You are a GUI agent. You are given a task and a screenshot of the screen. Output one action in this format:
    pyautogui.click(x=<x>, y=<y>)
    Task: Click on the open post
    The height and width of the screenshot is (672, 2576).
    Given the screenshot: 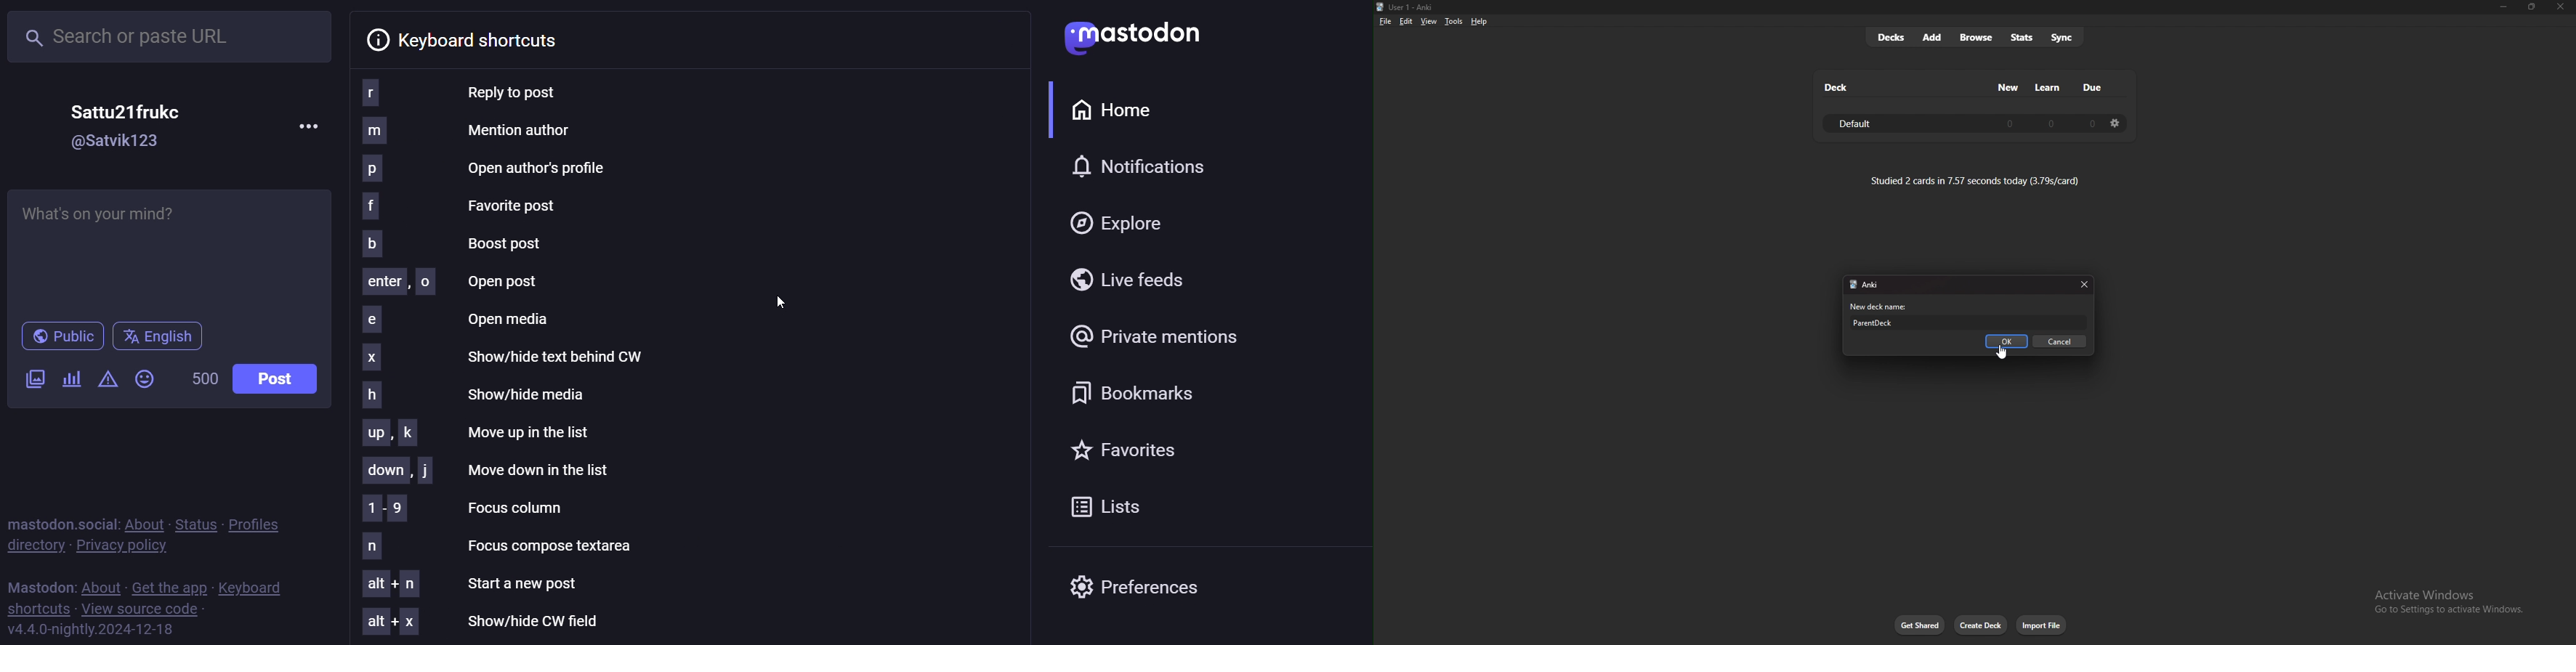 What is the action you would take?
    pyautogui.click(x=449, y=283)
    